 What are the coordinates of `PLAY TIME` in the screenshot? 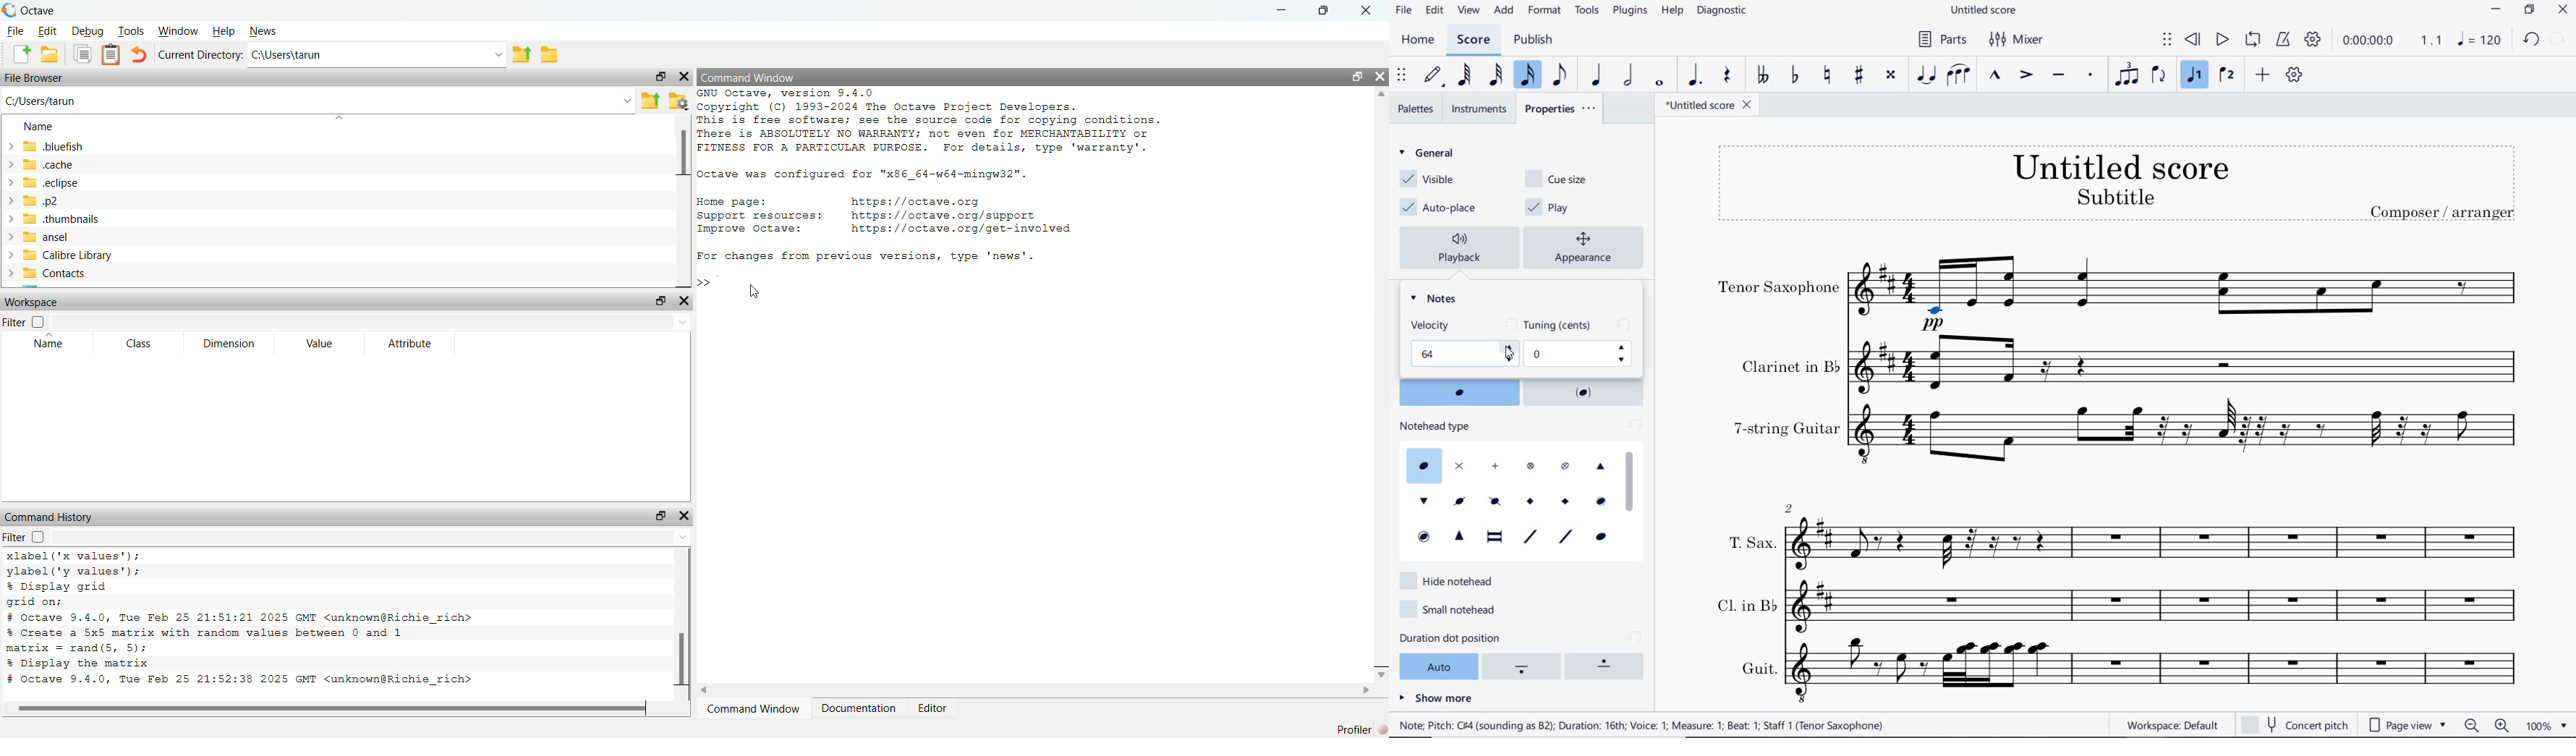 It's located at (2391, 42).